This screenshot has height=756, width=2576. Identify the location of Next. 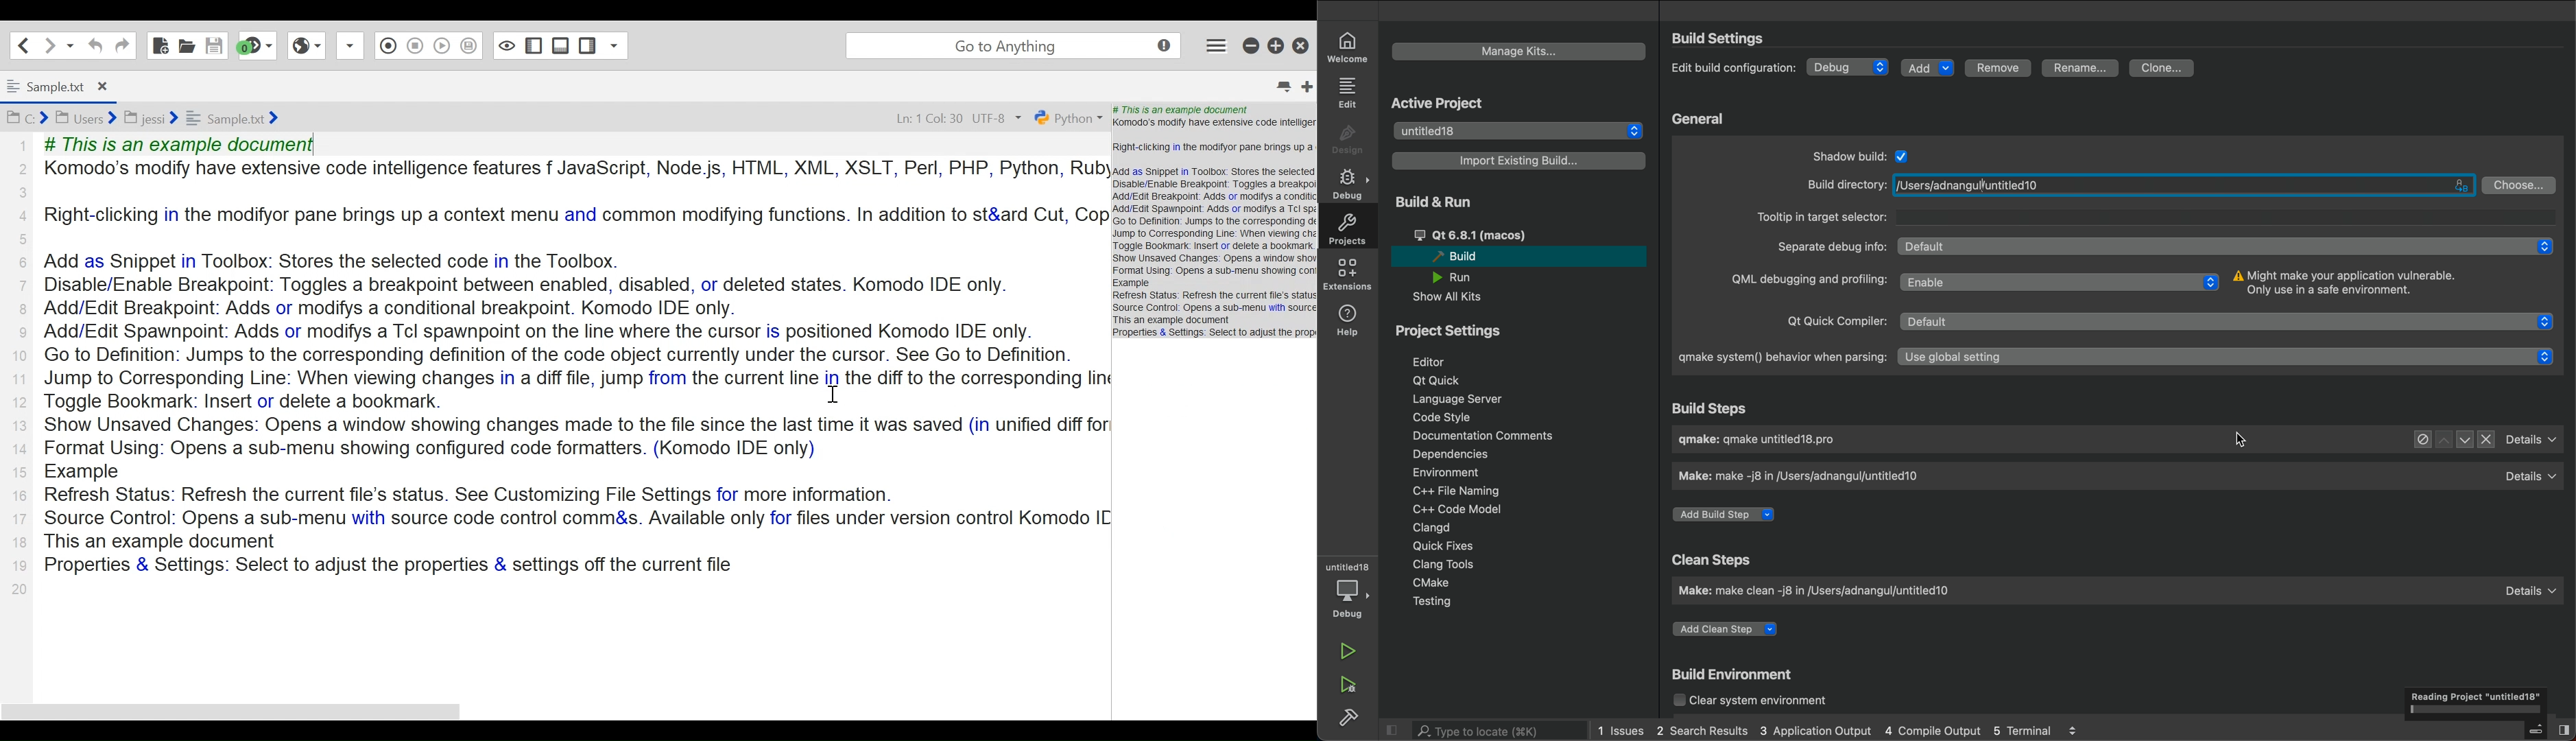
(2464, 439).